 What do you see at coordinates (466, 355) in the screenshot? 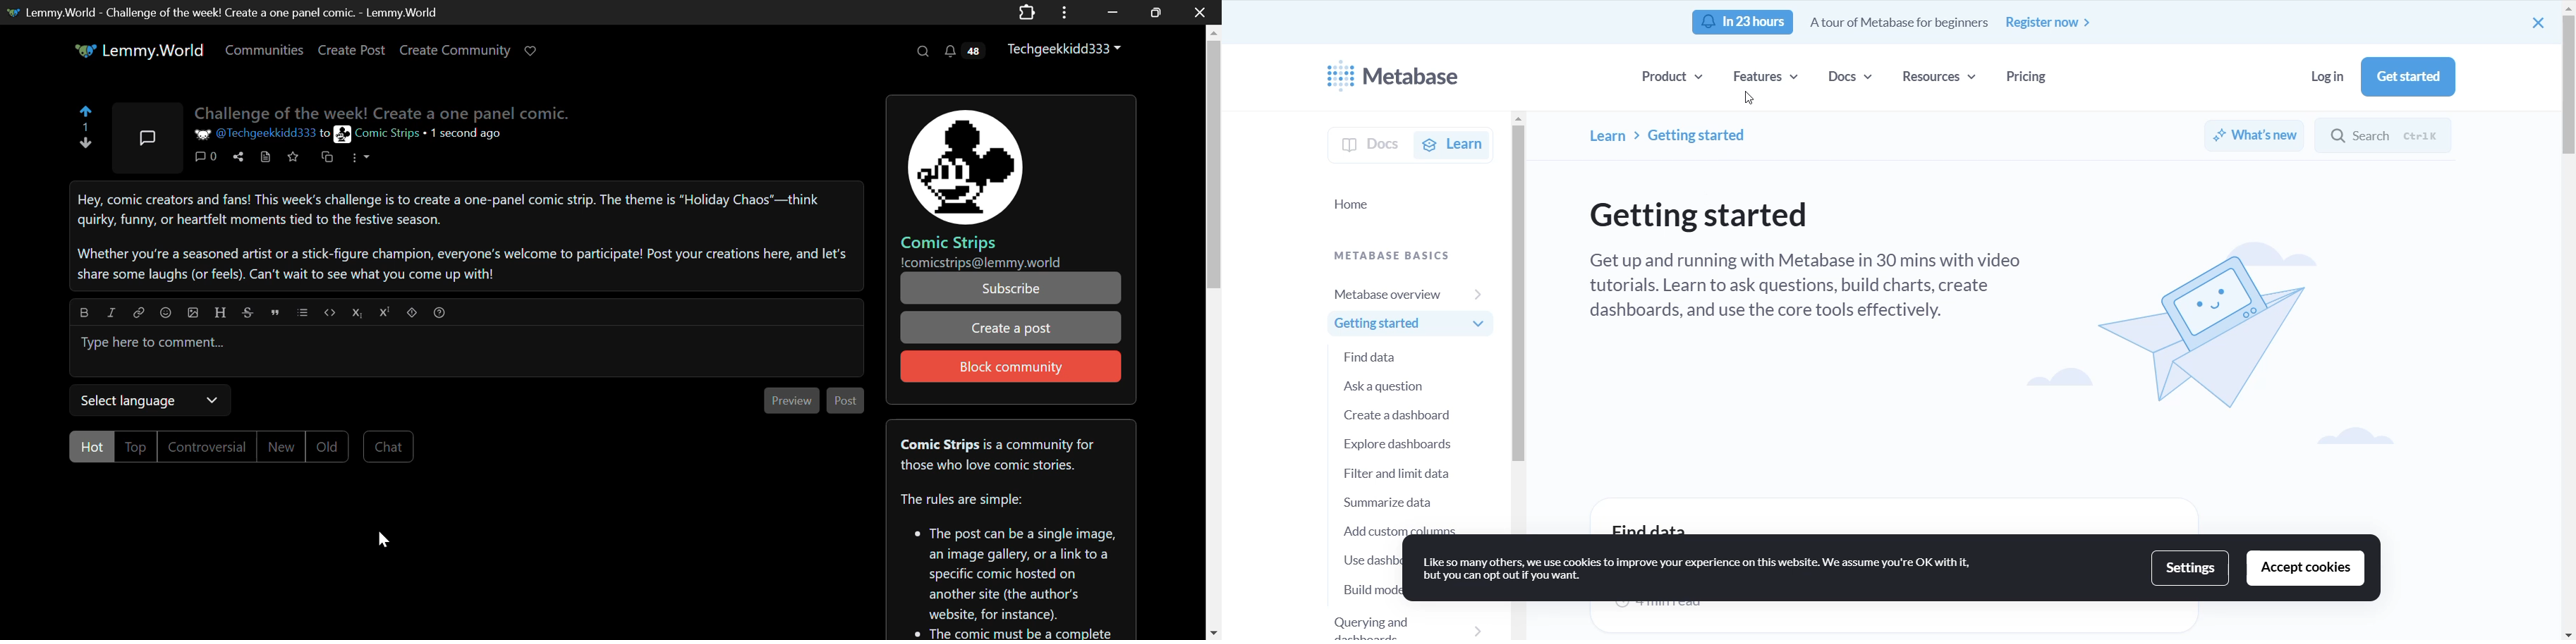
I see `Type here to comment...` at bounding box center [466, 355].